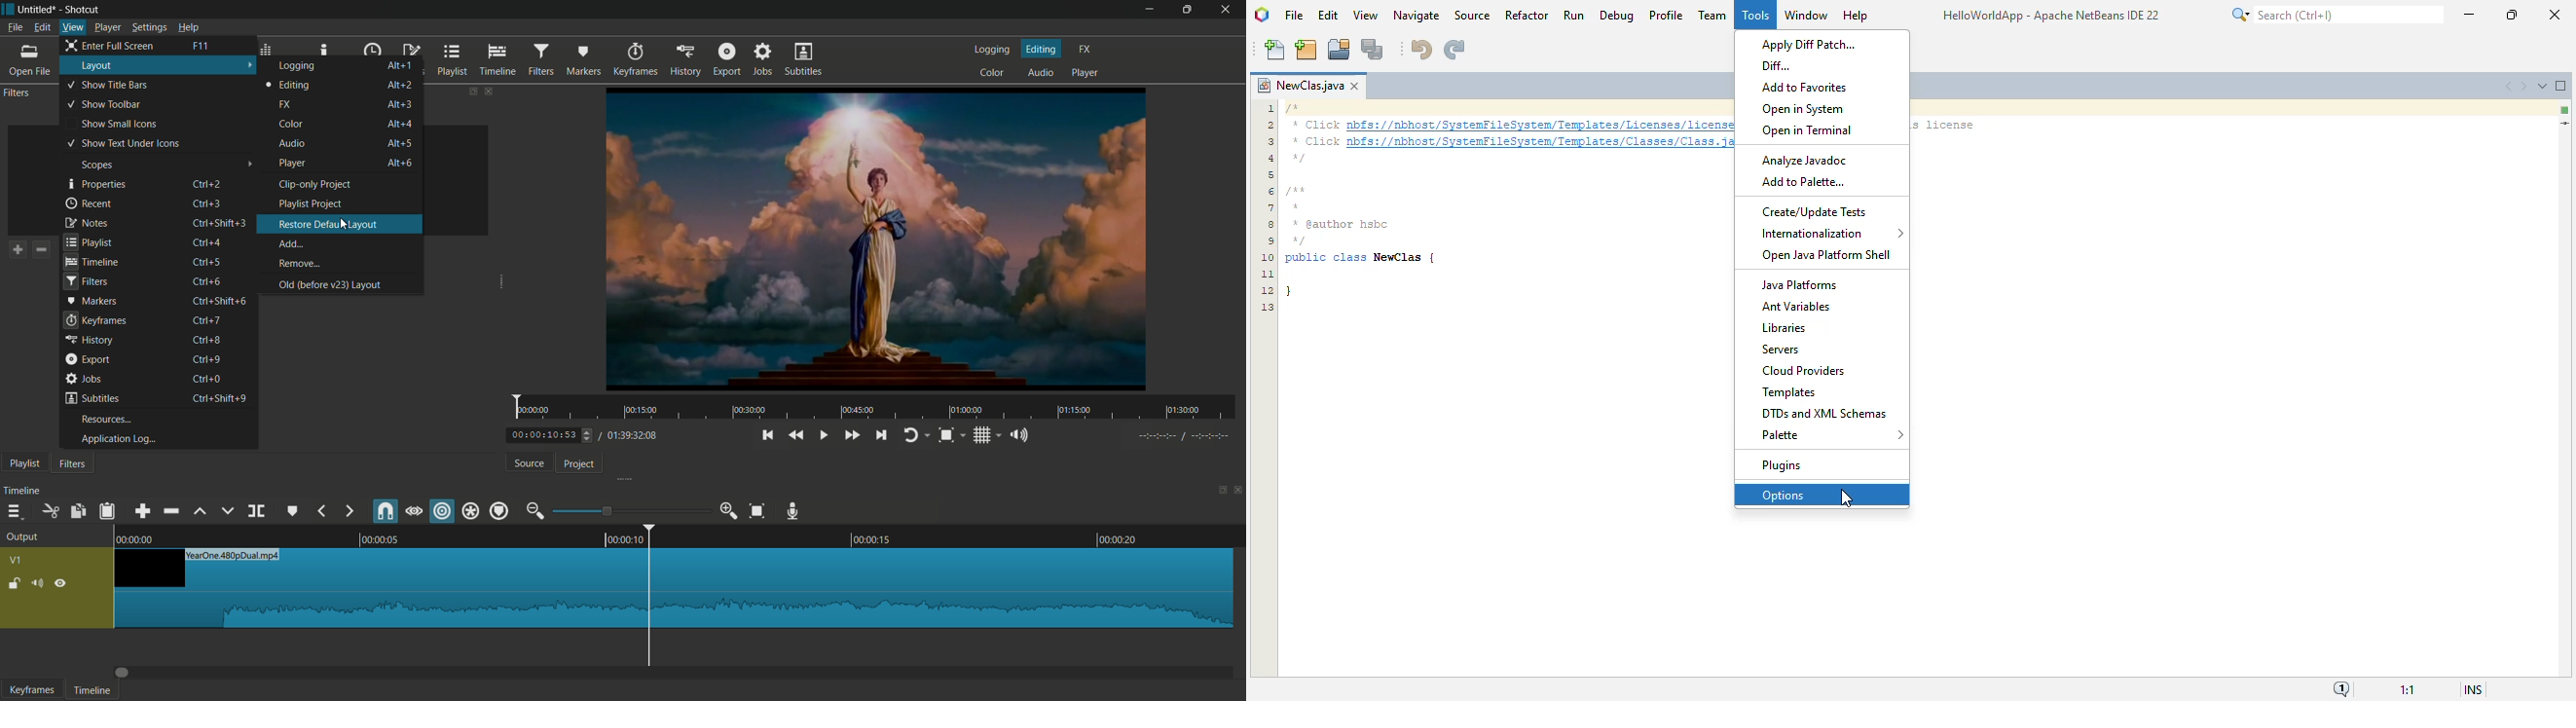 The image size is (2576, 728). What do you see at coordinates (554, 436) in the screenshot?
I see `current time` at bounding box center [554, 436].